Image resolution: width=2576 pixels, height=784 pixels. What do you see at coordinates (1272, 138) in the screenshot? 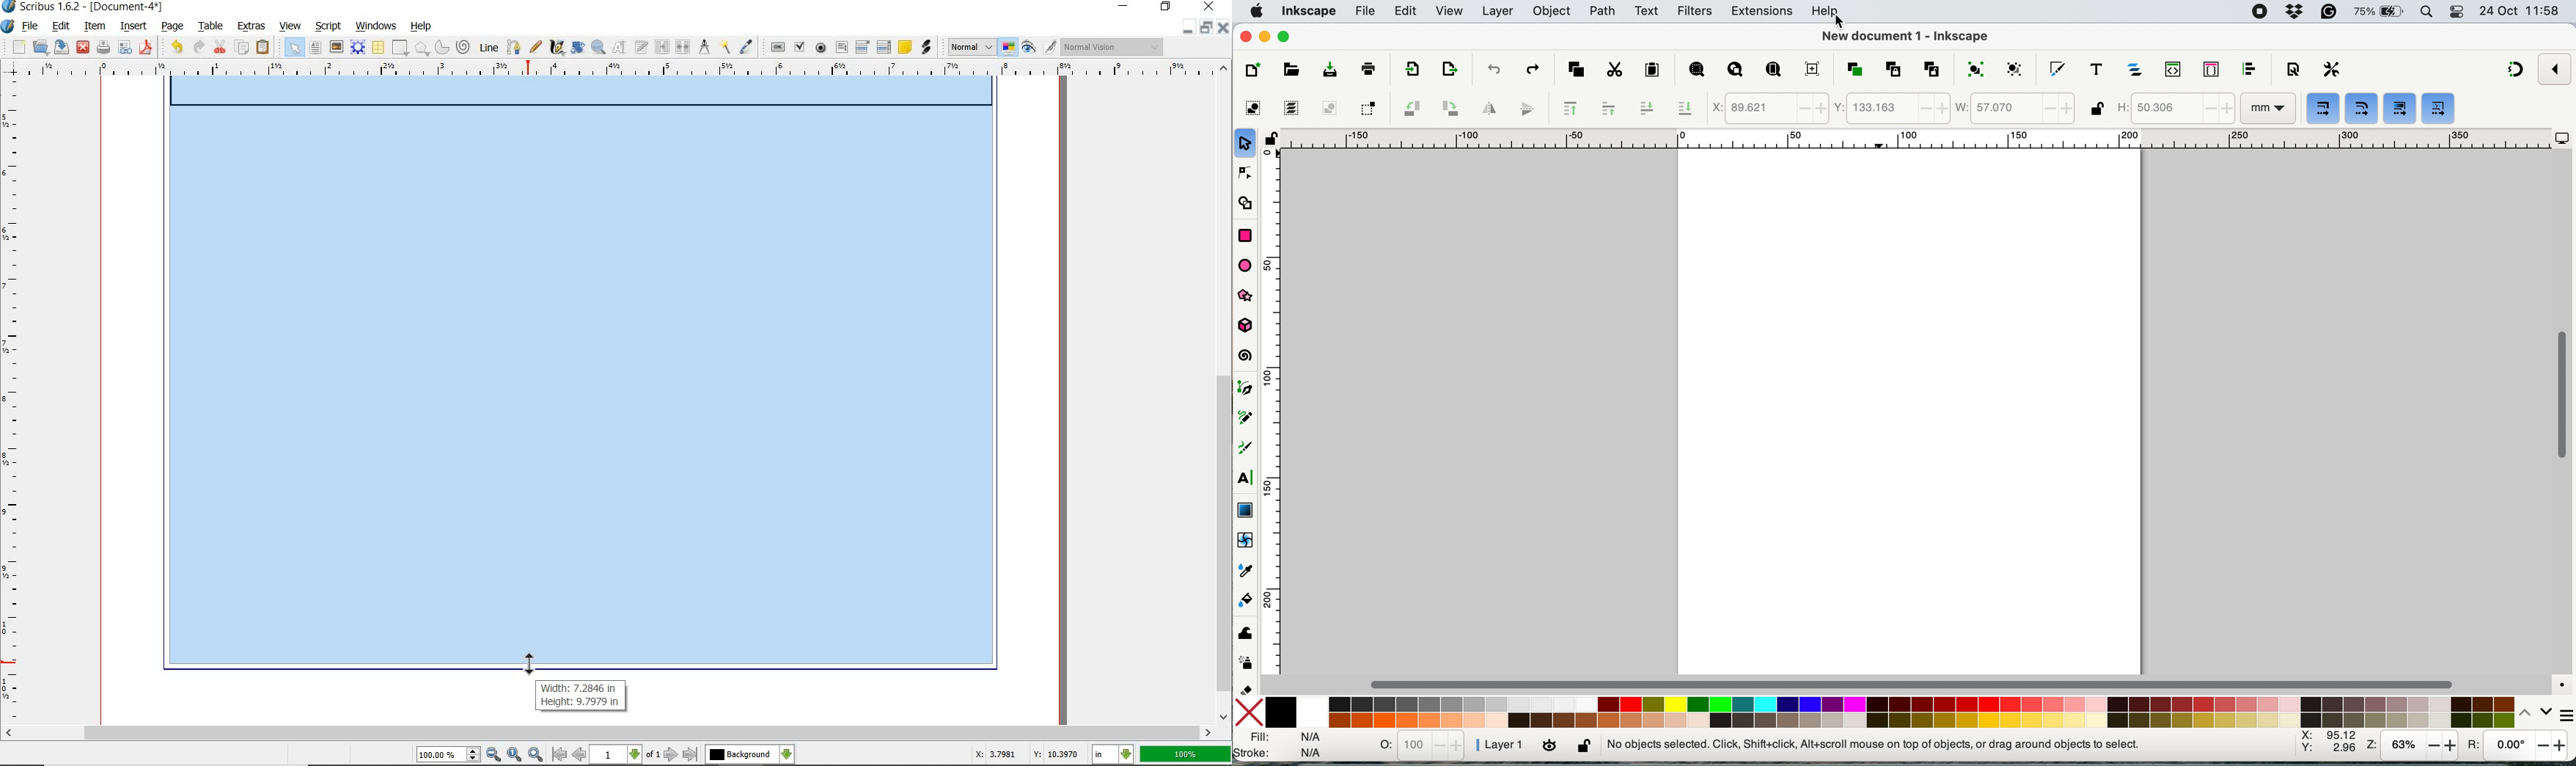
I see `lock unlock` at bounding box center [1272, 138].